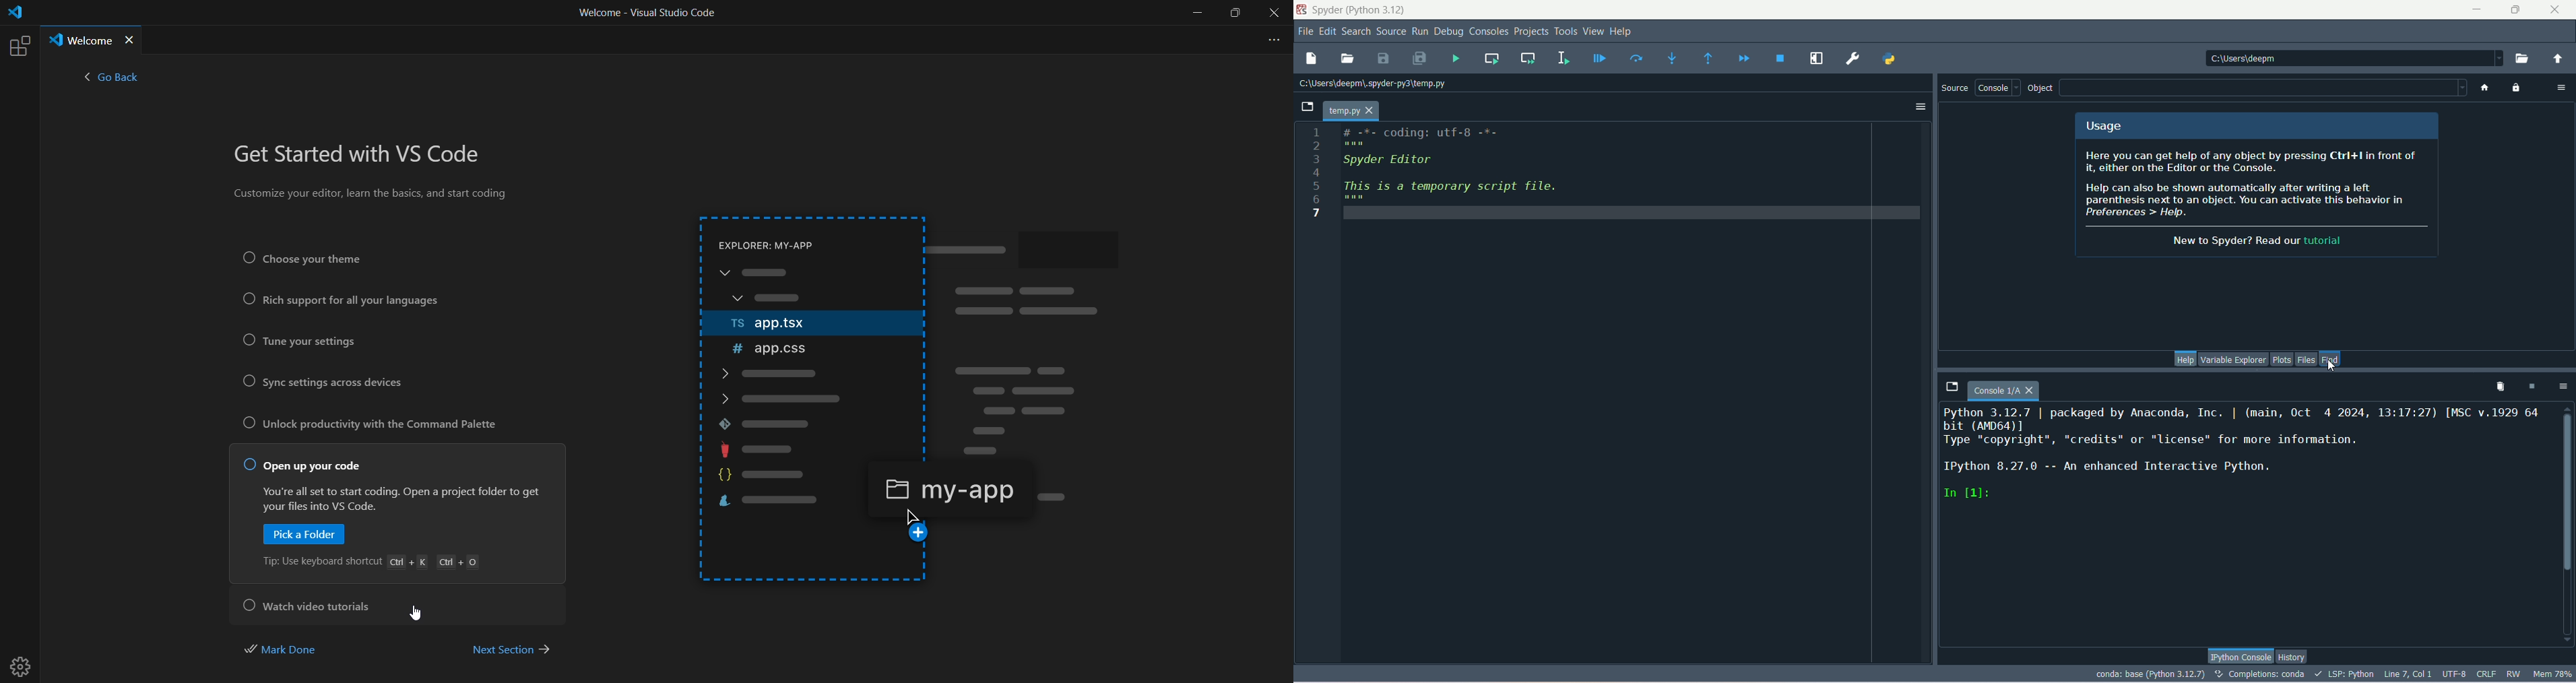 This screenshot has height=700, width=2576. I want to click on blank space, so click(2264, 88).